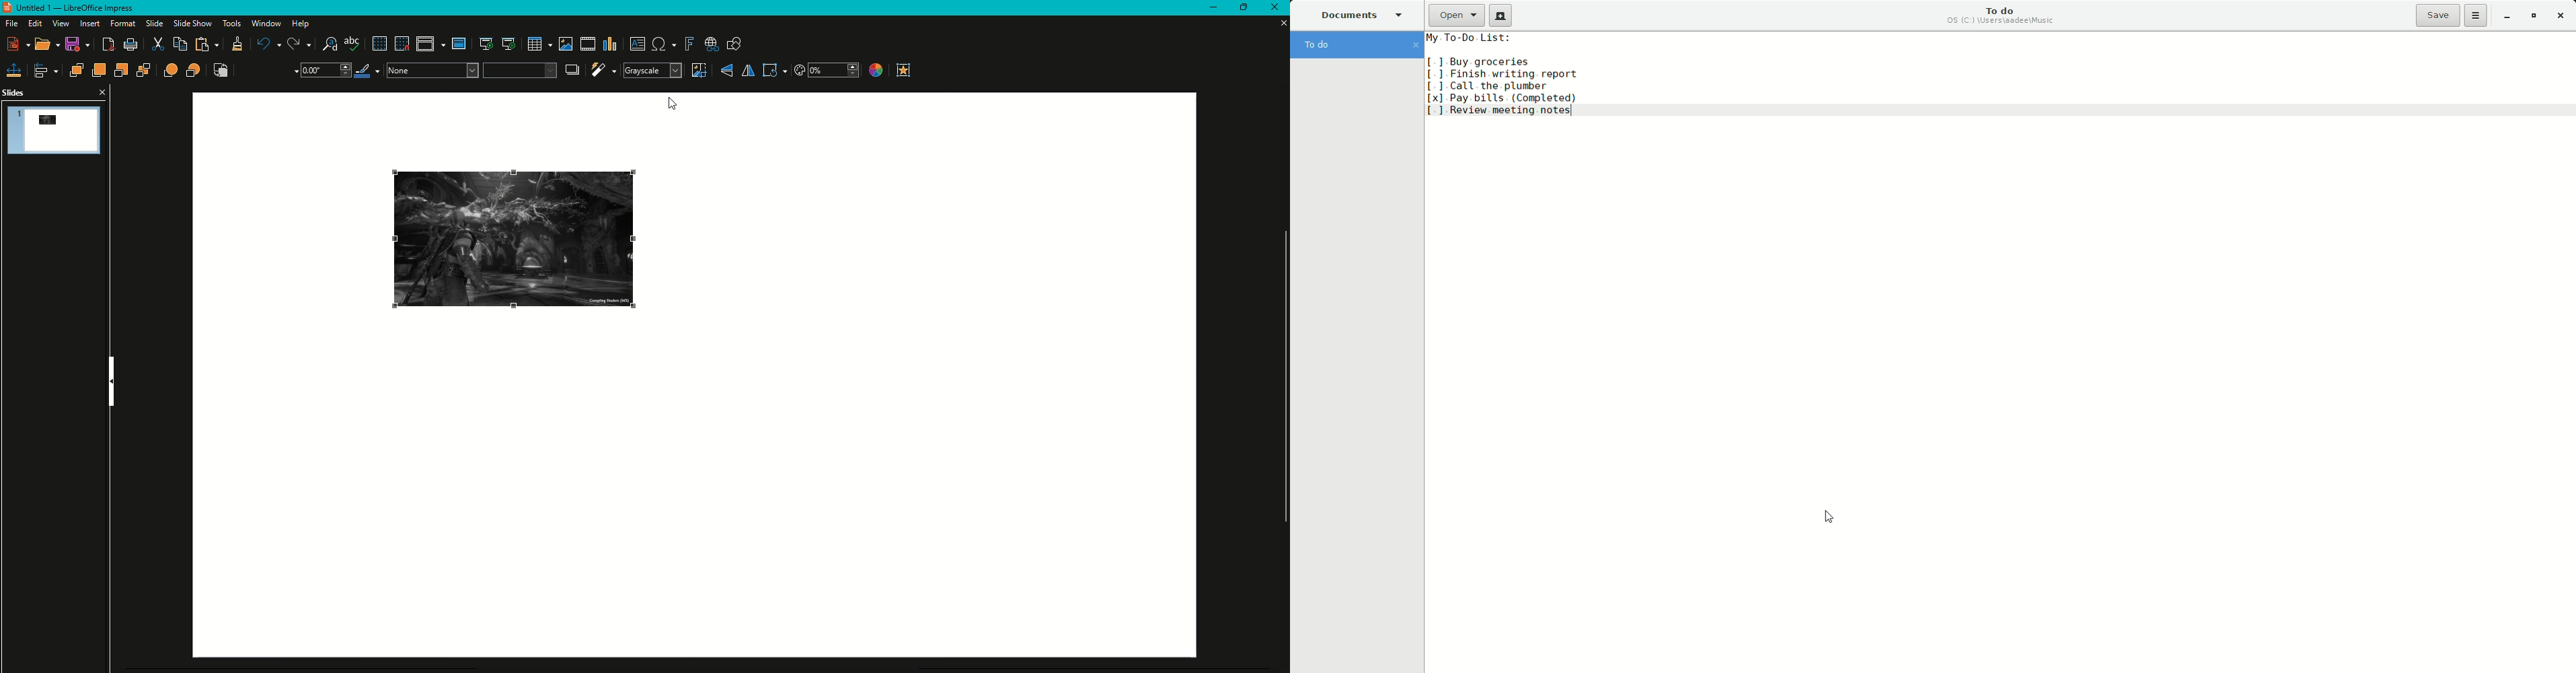 This screenshot has width=2576, height=700. Describe the element at coordinates (130, 45) in the screenshot. I see `Print` at that location.